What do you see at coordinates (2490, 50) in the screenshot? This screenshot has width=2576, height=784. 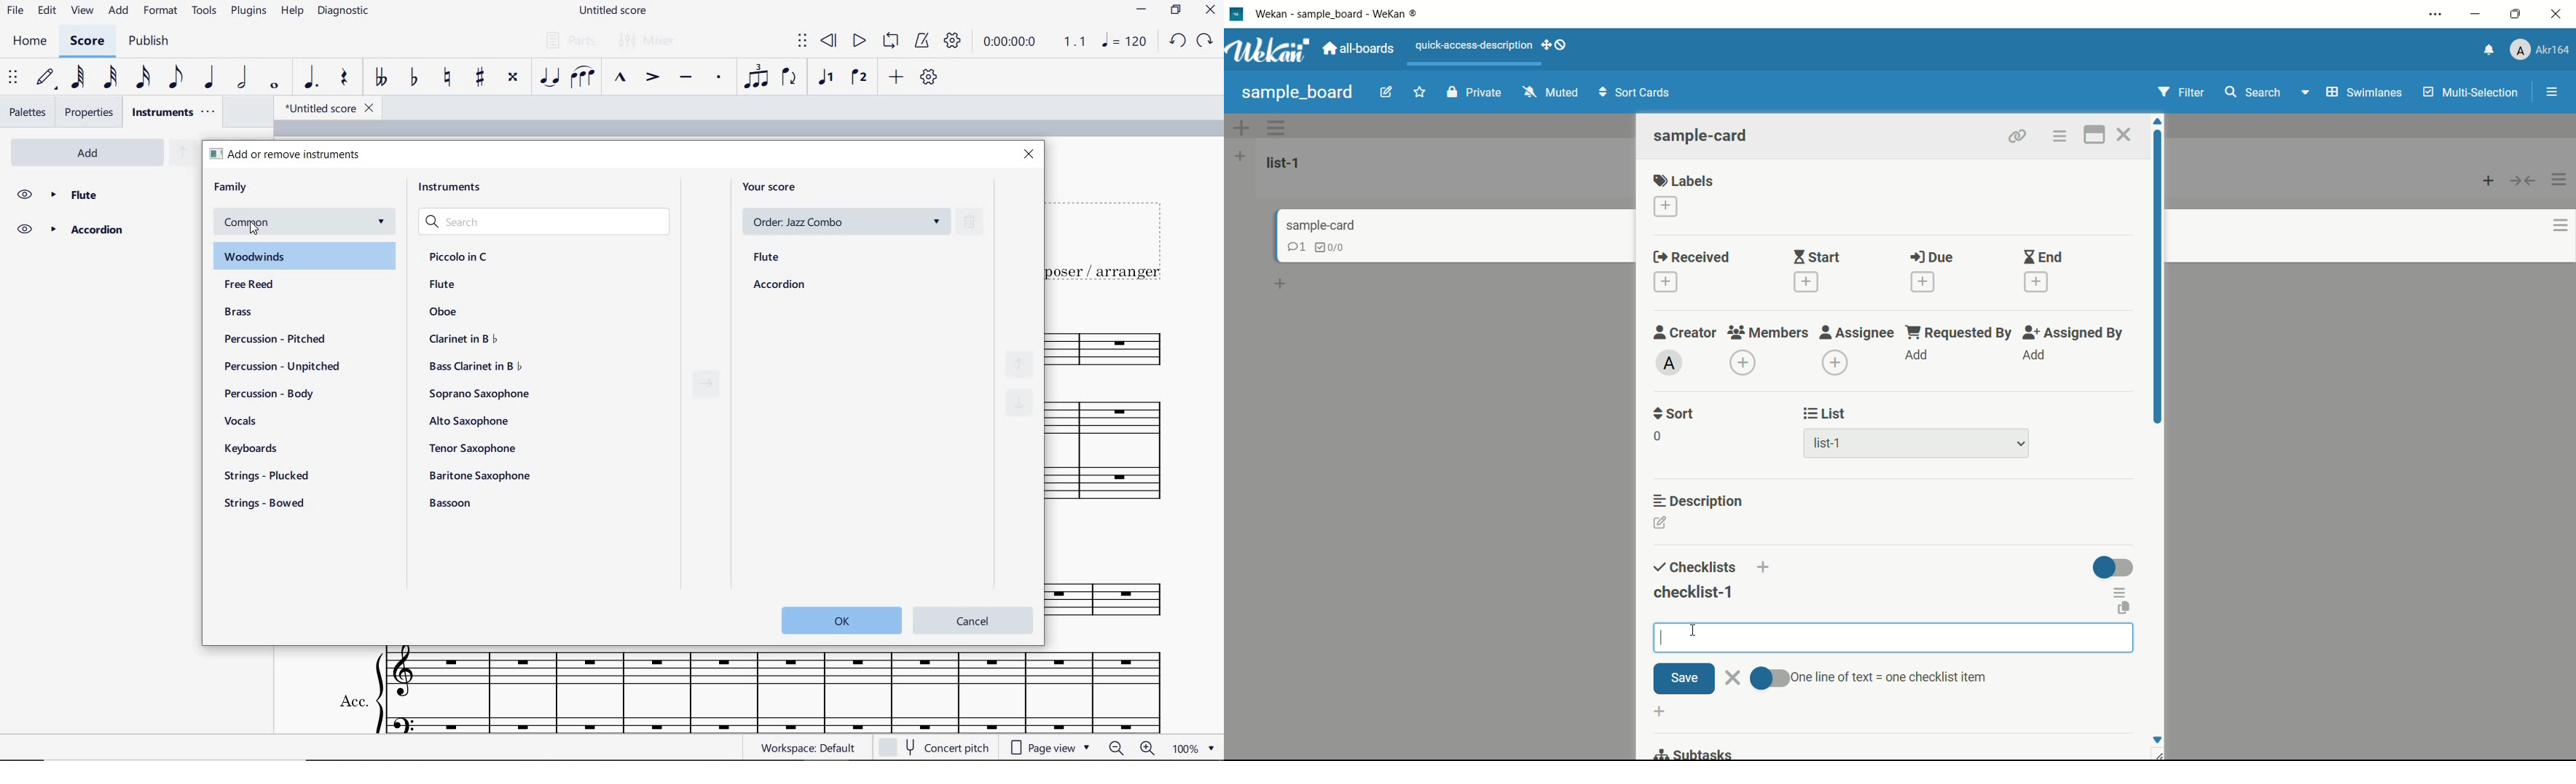 I see `notifications` at bounding box center [2490, 50].